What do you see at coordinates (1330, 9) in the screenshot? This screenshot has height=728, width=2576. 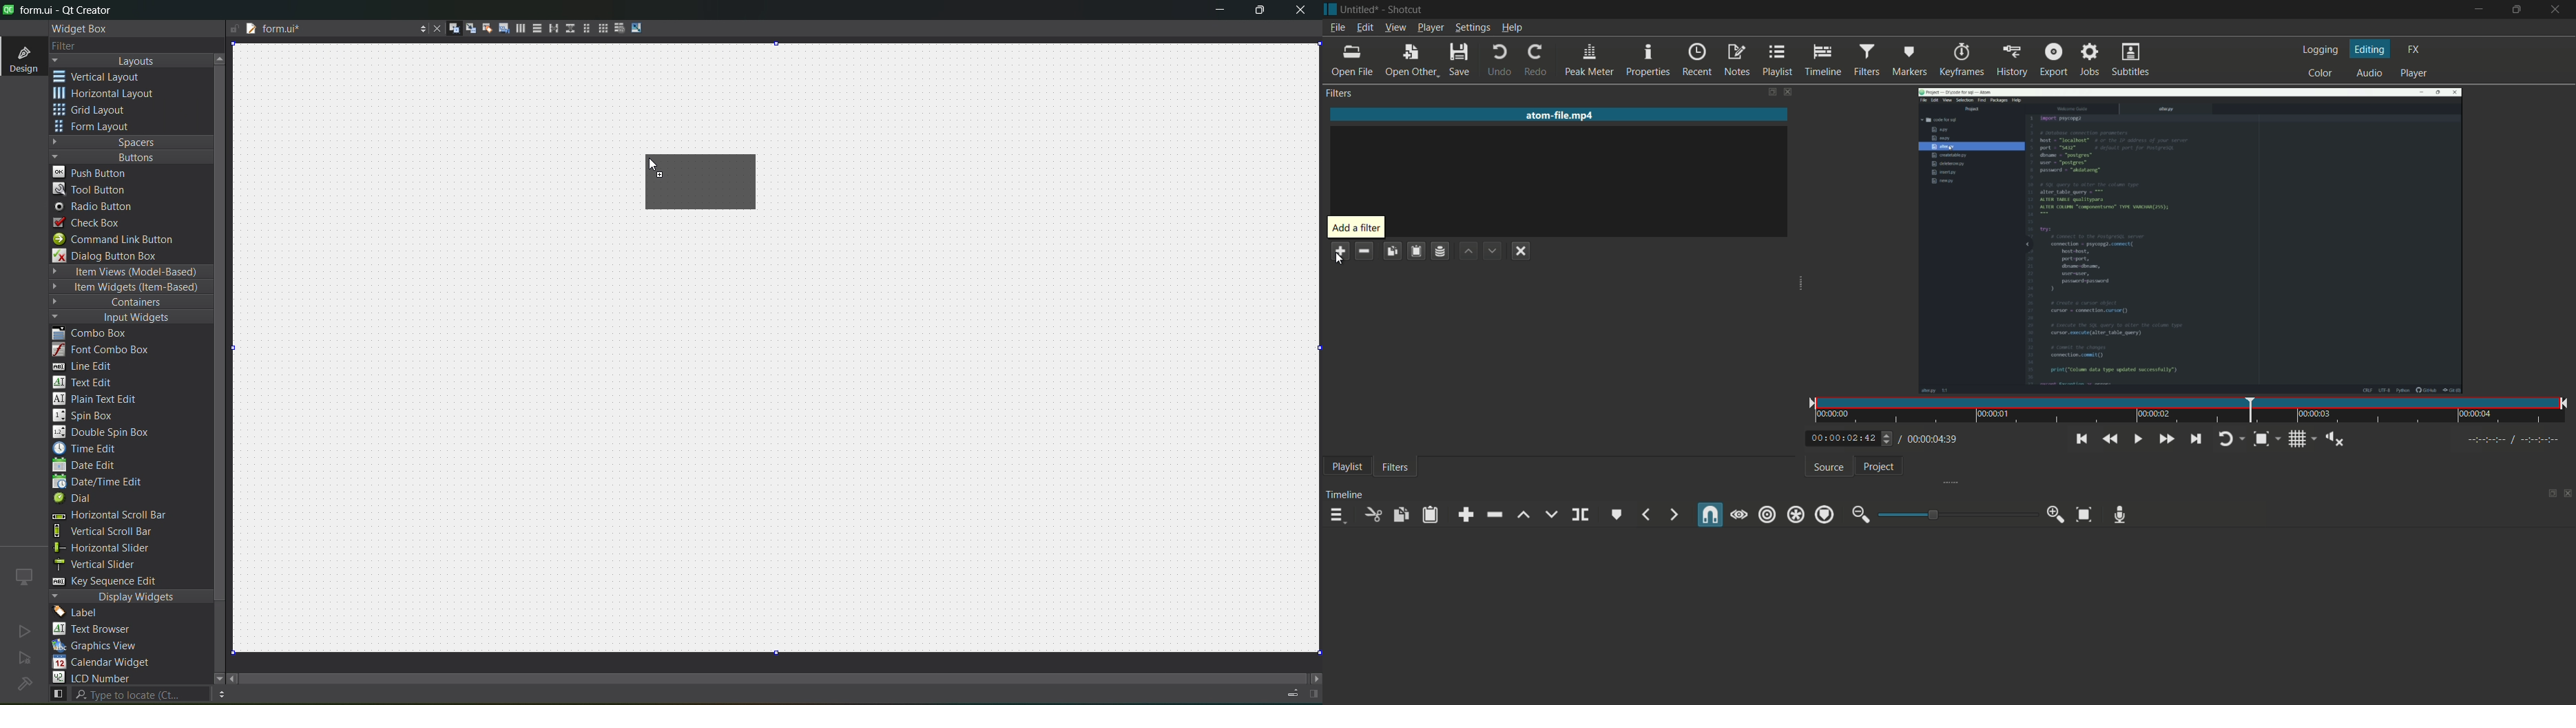 I see `app icon` at bounding box center [1330, 9].